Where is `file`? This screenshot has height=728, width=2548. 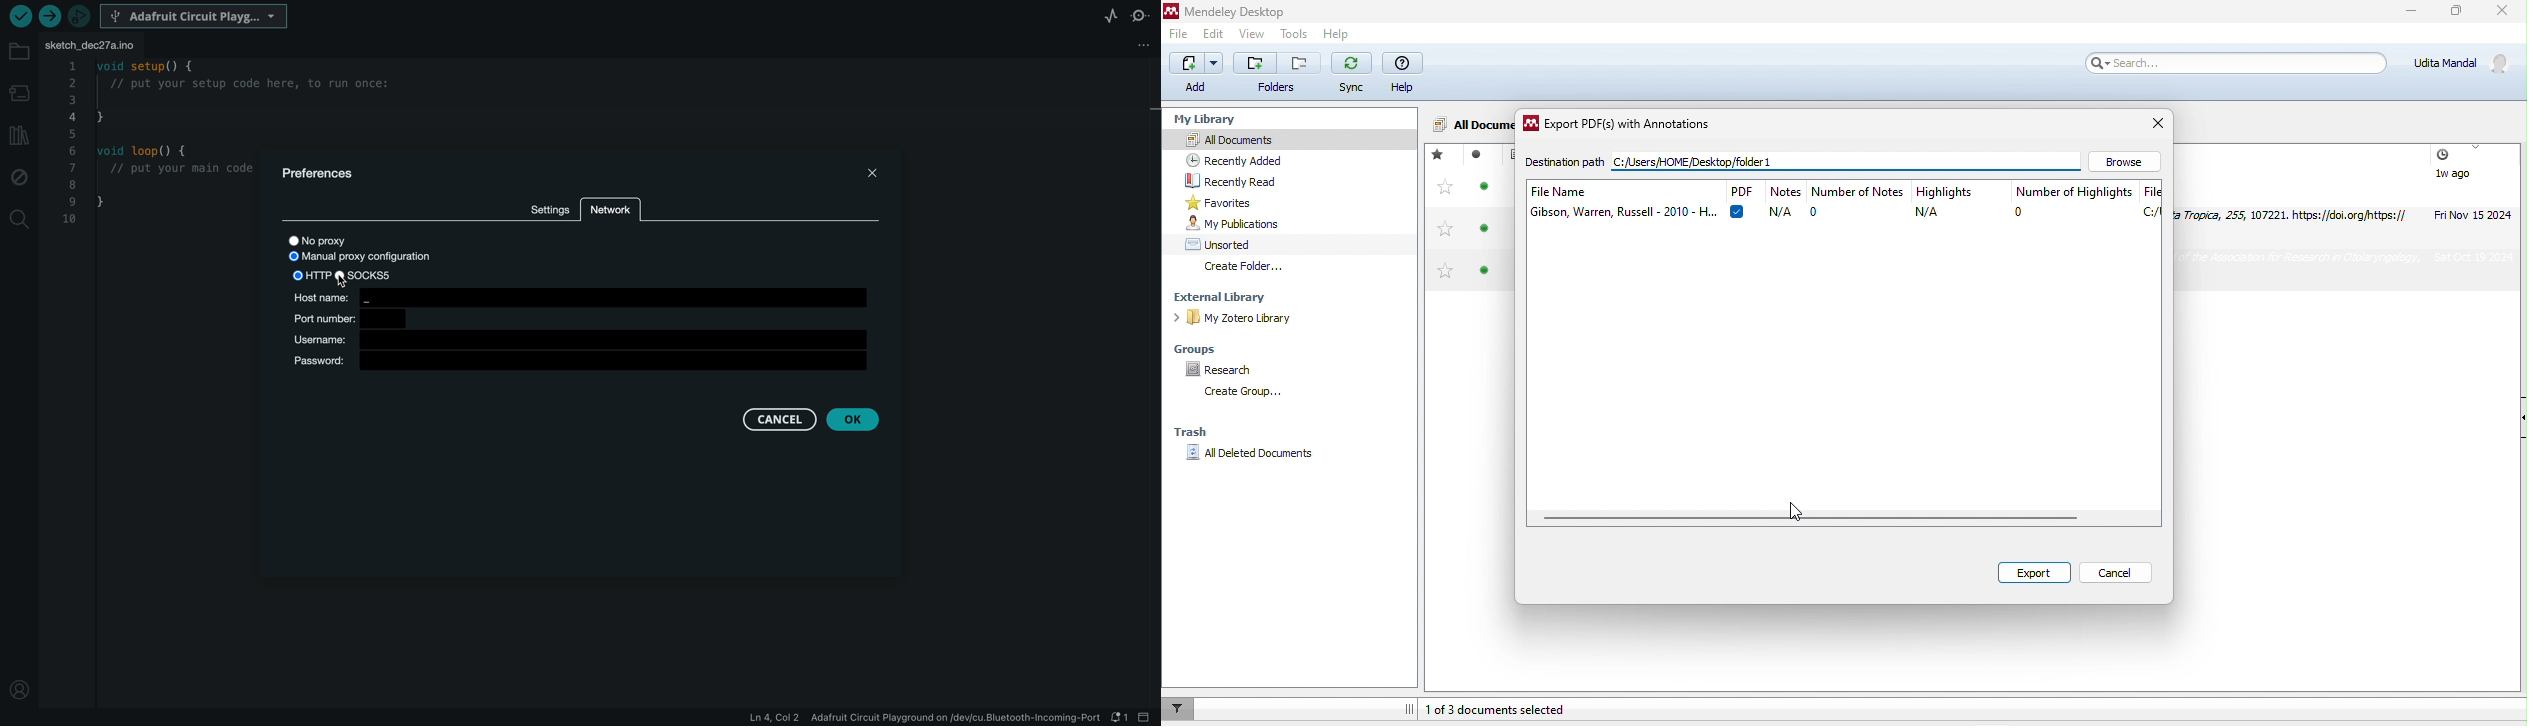
file is located at coordinates (1180, 32).